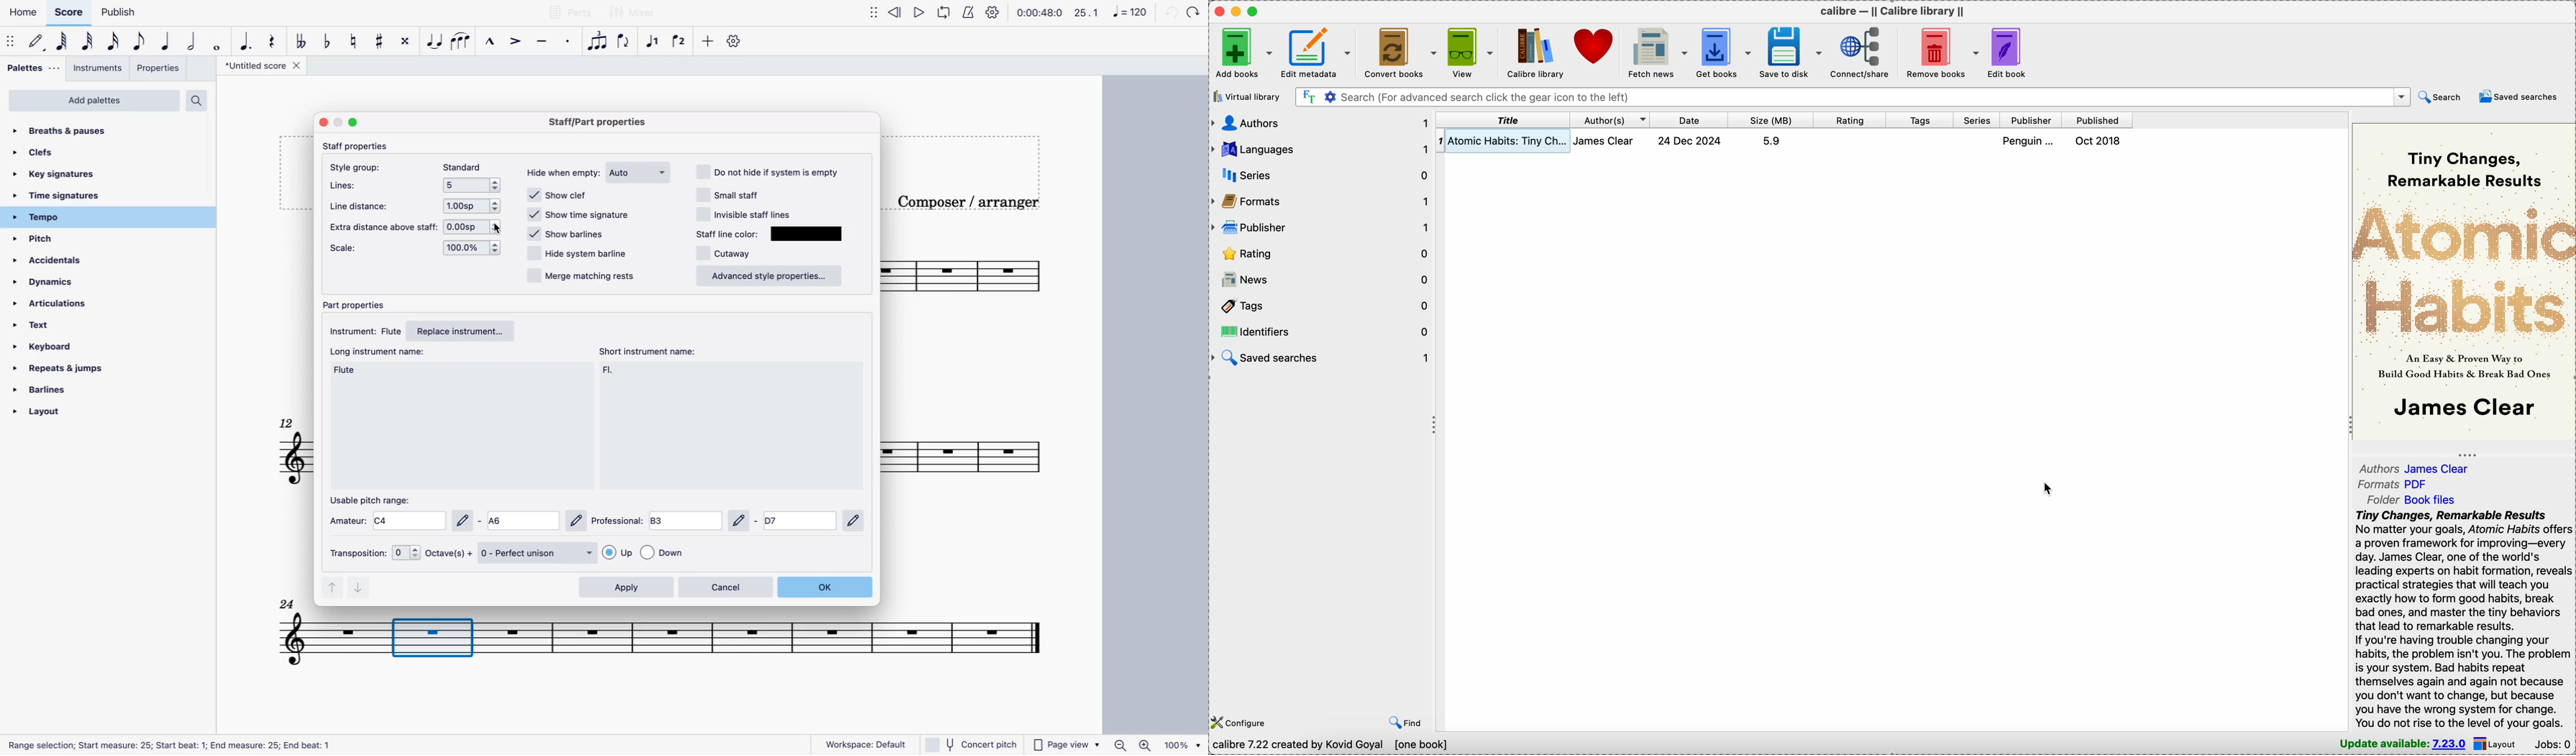 The height and width of the screenshot is (756, 2576). What do you see at coordinates (65, 196) in the screenshot?
I see `time signatures` at bounding box center [65, 196].